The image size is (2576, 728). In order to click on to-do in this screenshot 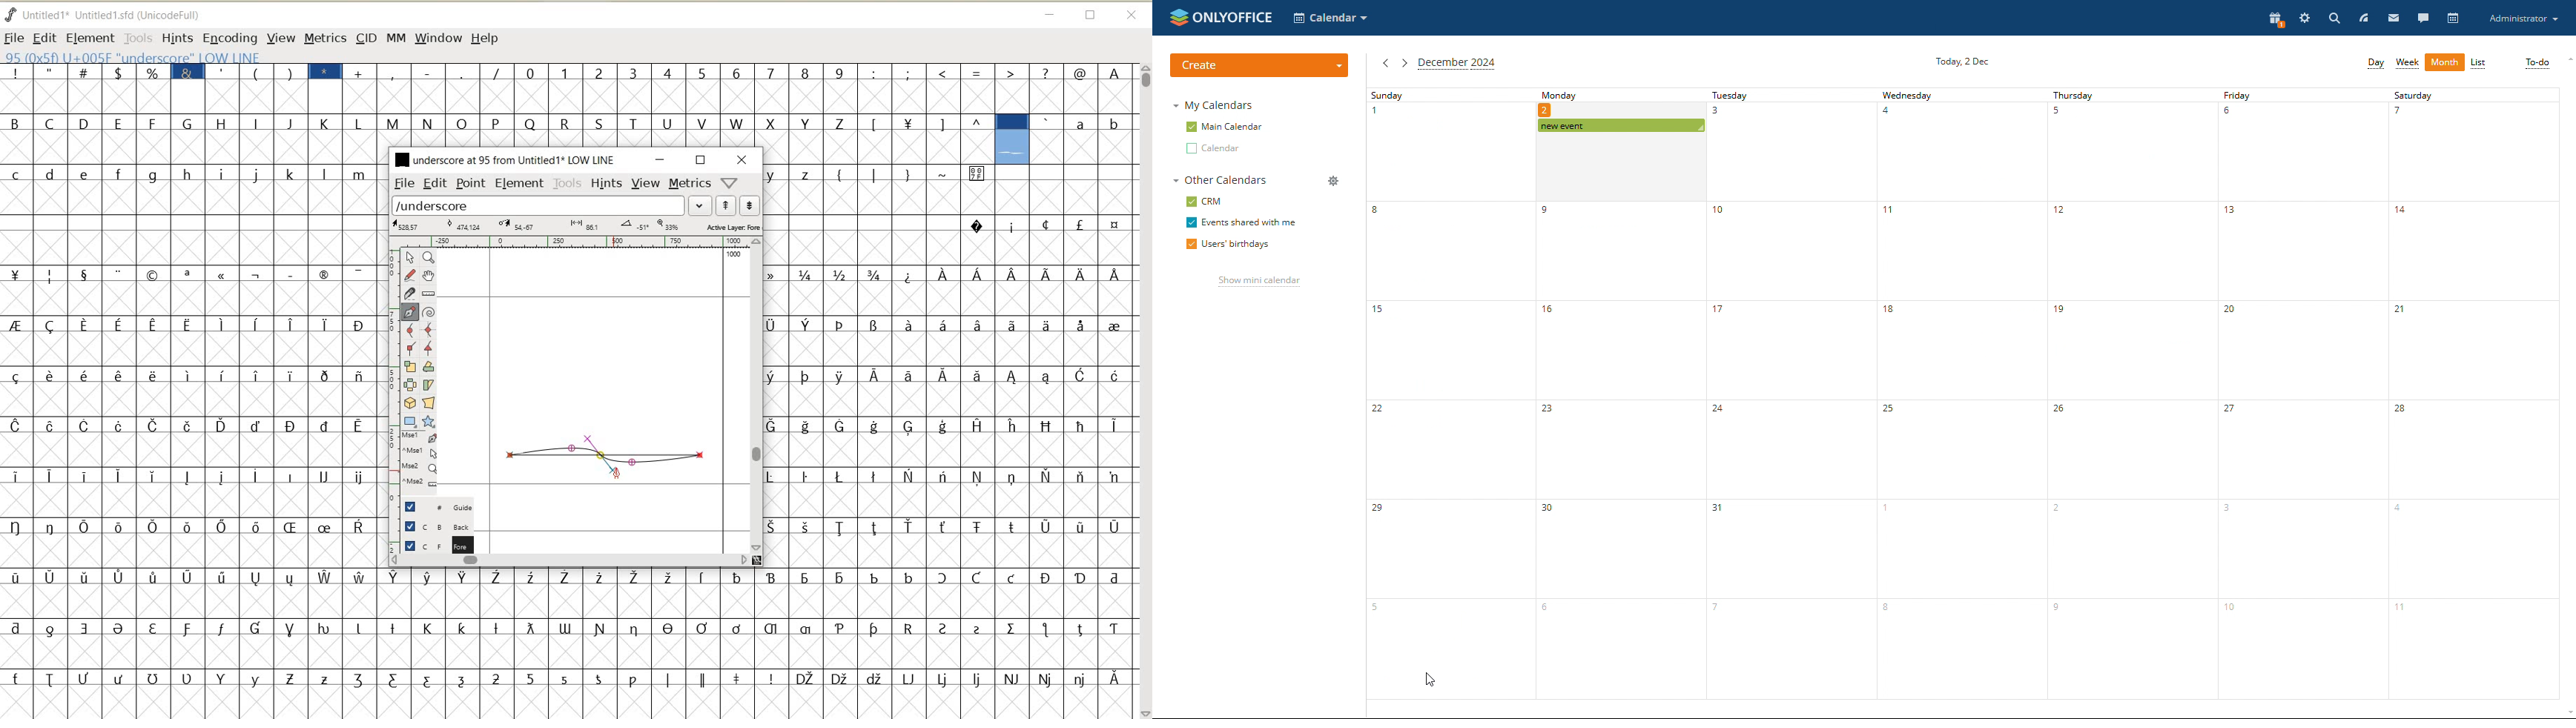, I will do `click(2538, 64)`.